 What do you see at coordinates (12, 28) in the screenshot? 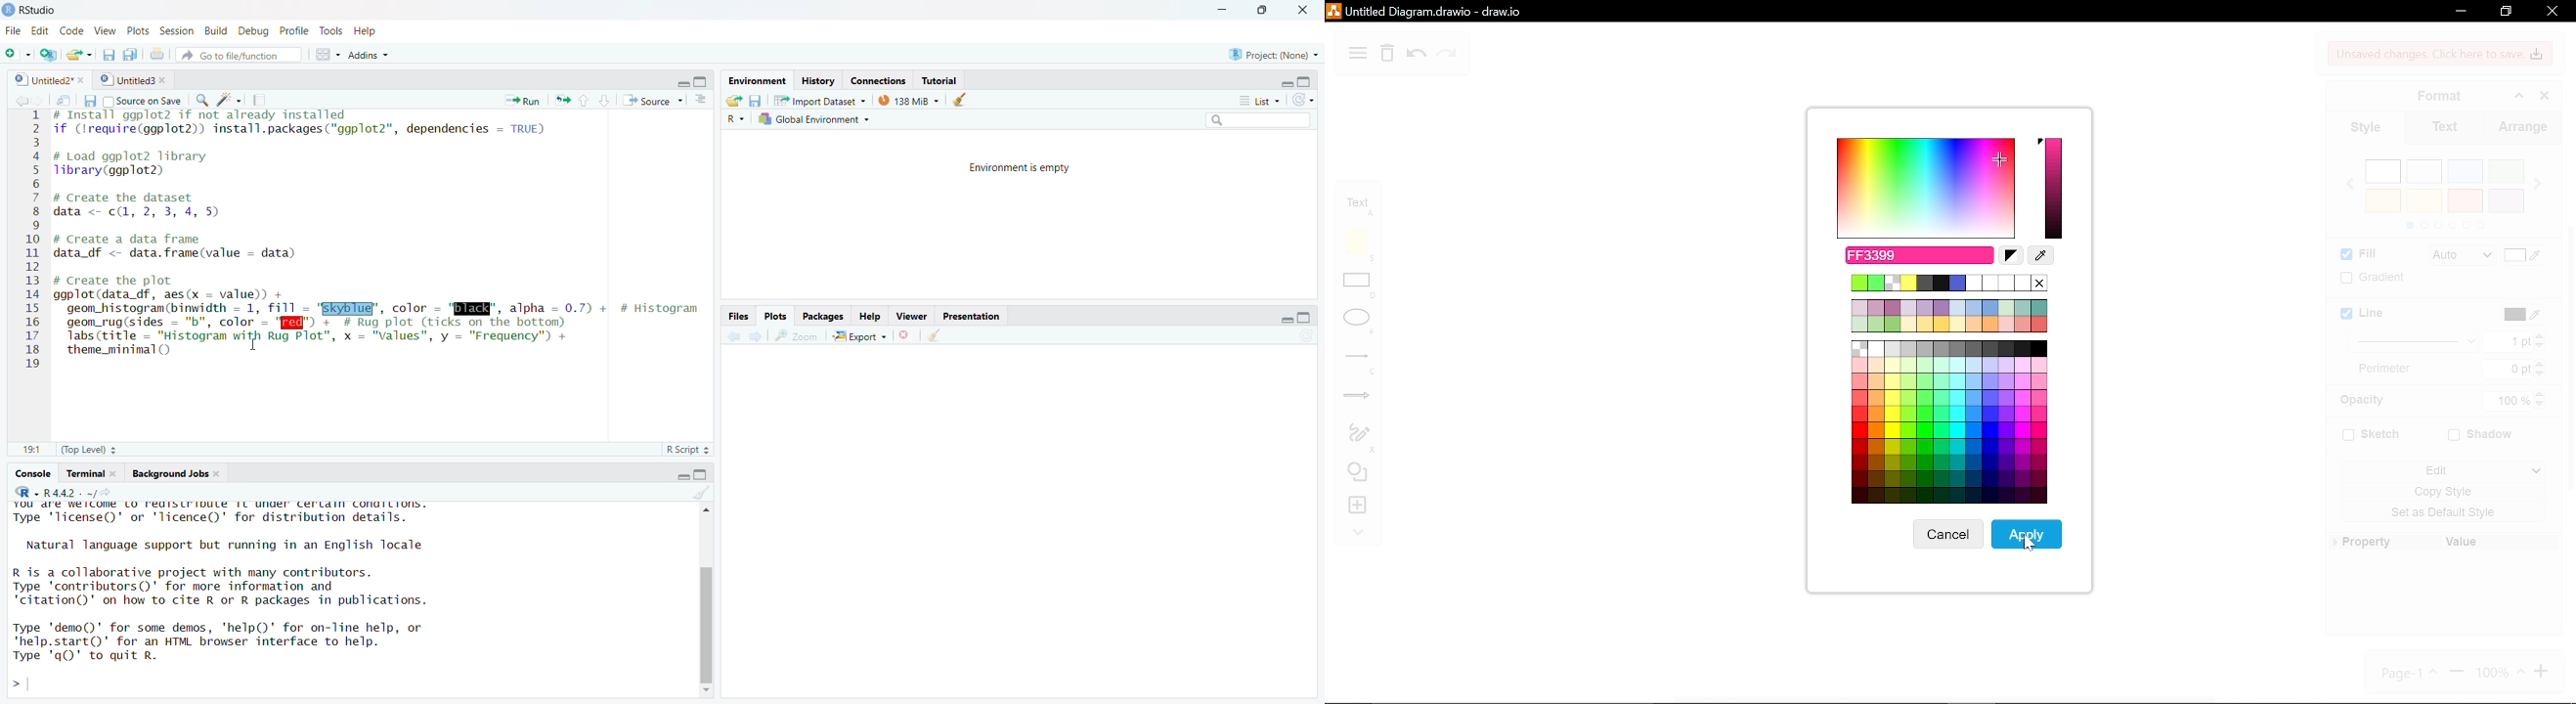
I see `File` at bounding box center [12, 28].